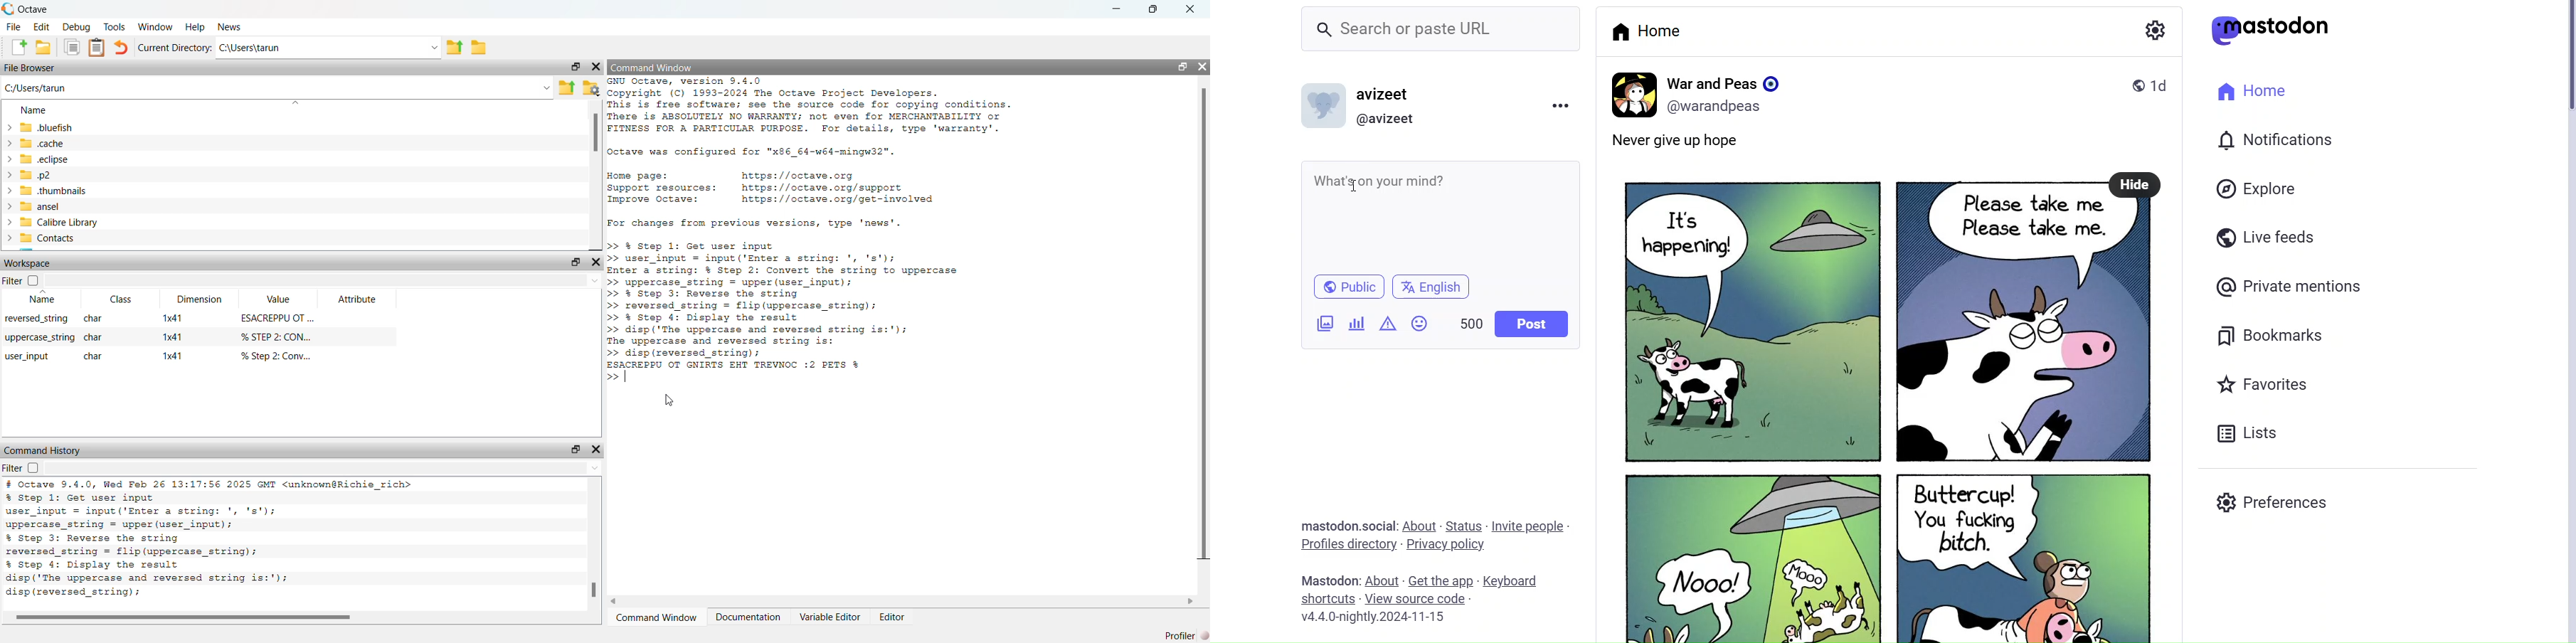 The height and width of the screenshot is (644, 2576). I want to click on Privacy Policy, so click(1447, 544).